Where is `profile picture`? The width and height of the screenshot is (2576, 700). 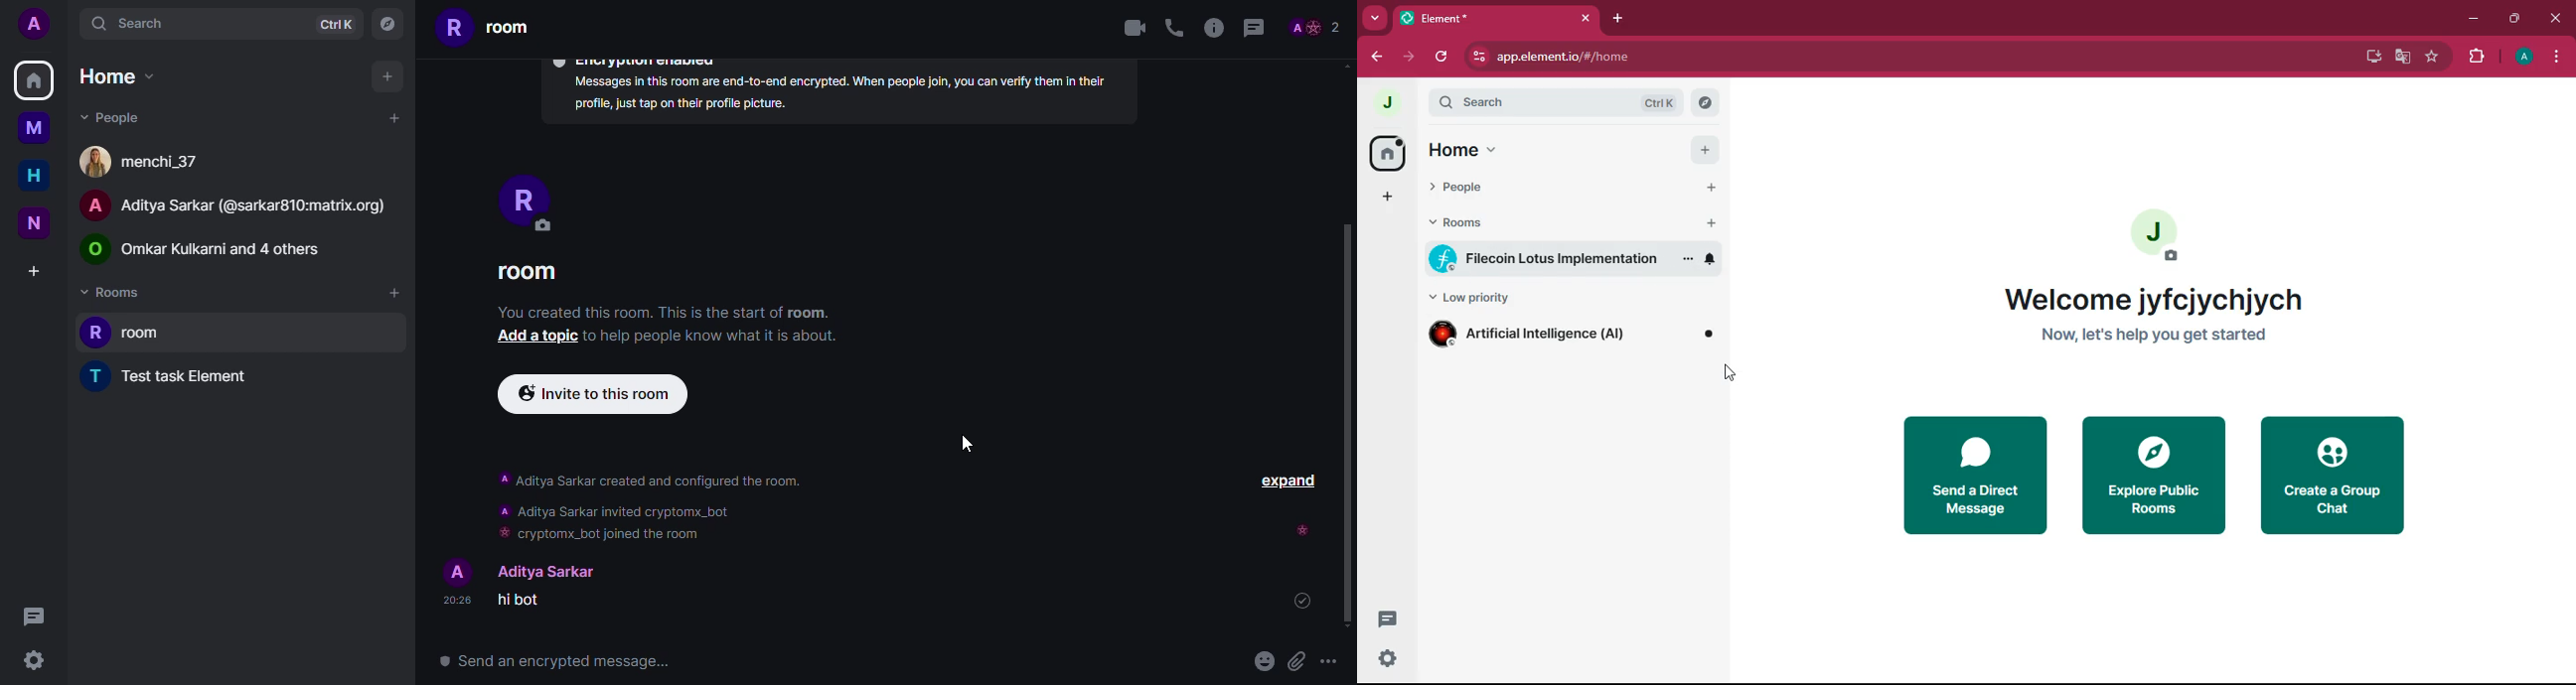
profile picture is located at coordinates (2157, 234).